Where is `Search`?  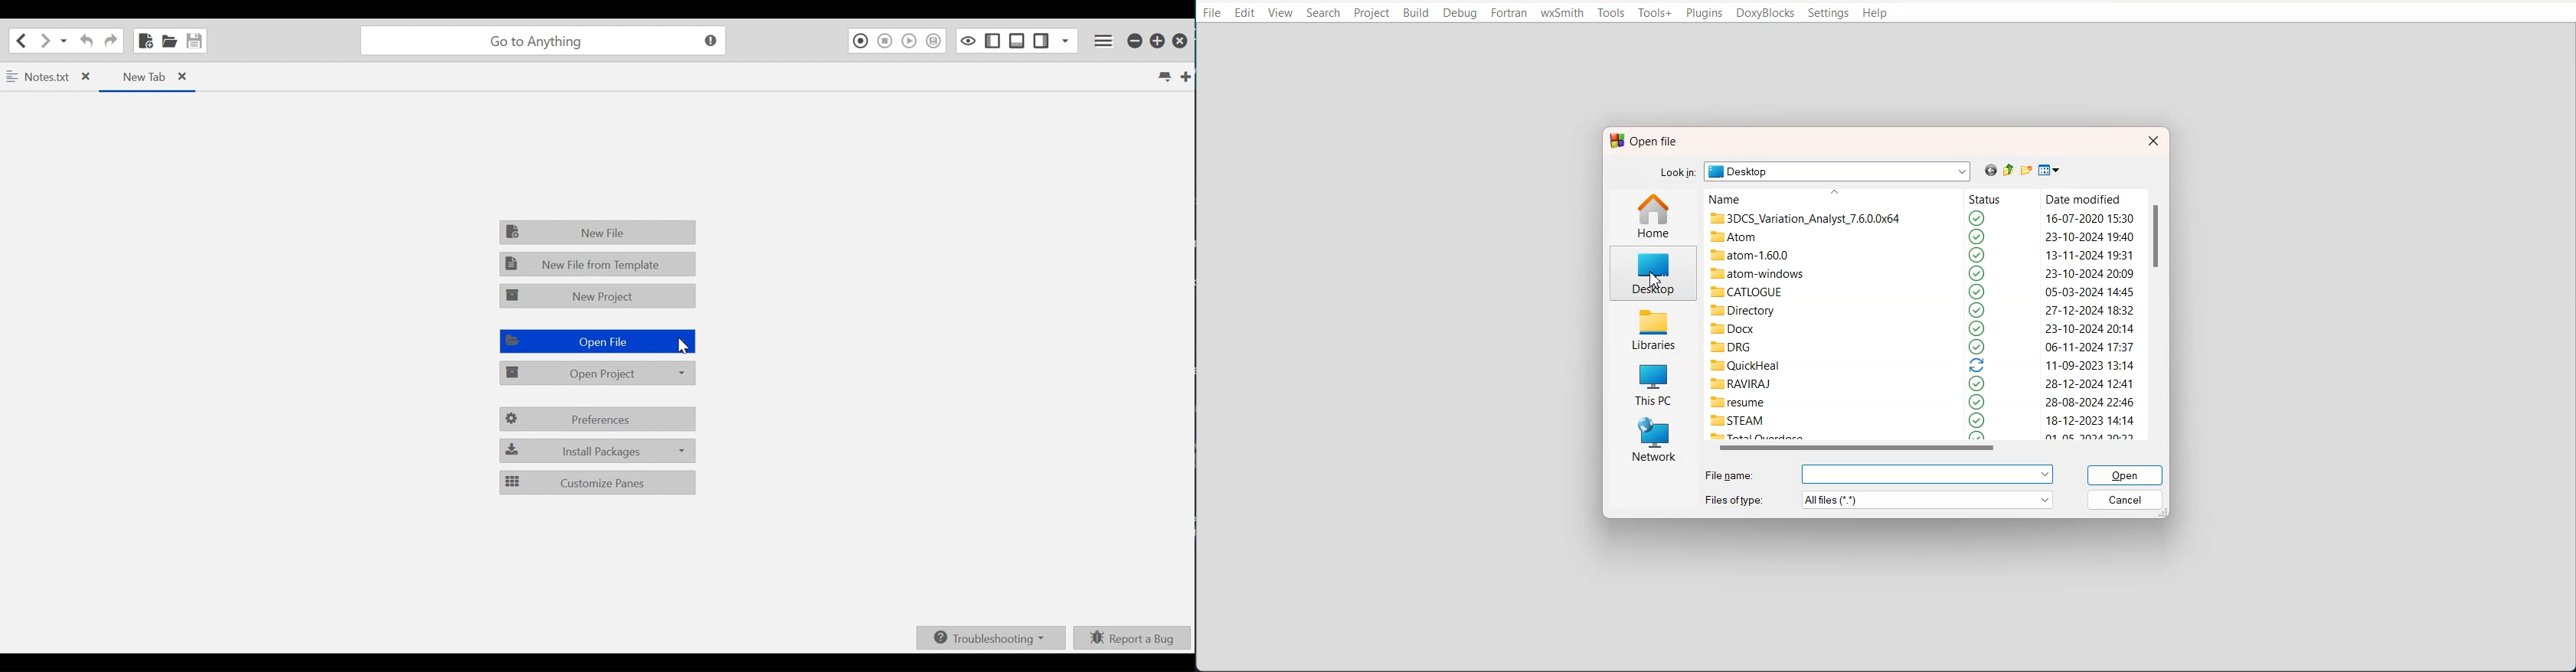
Search is located at coordinates (1322, 12).